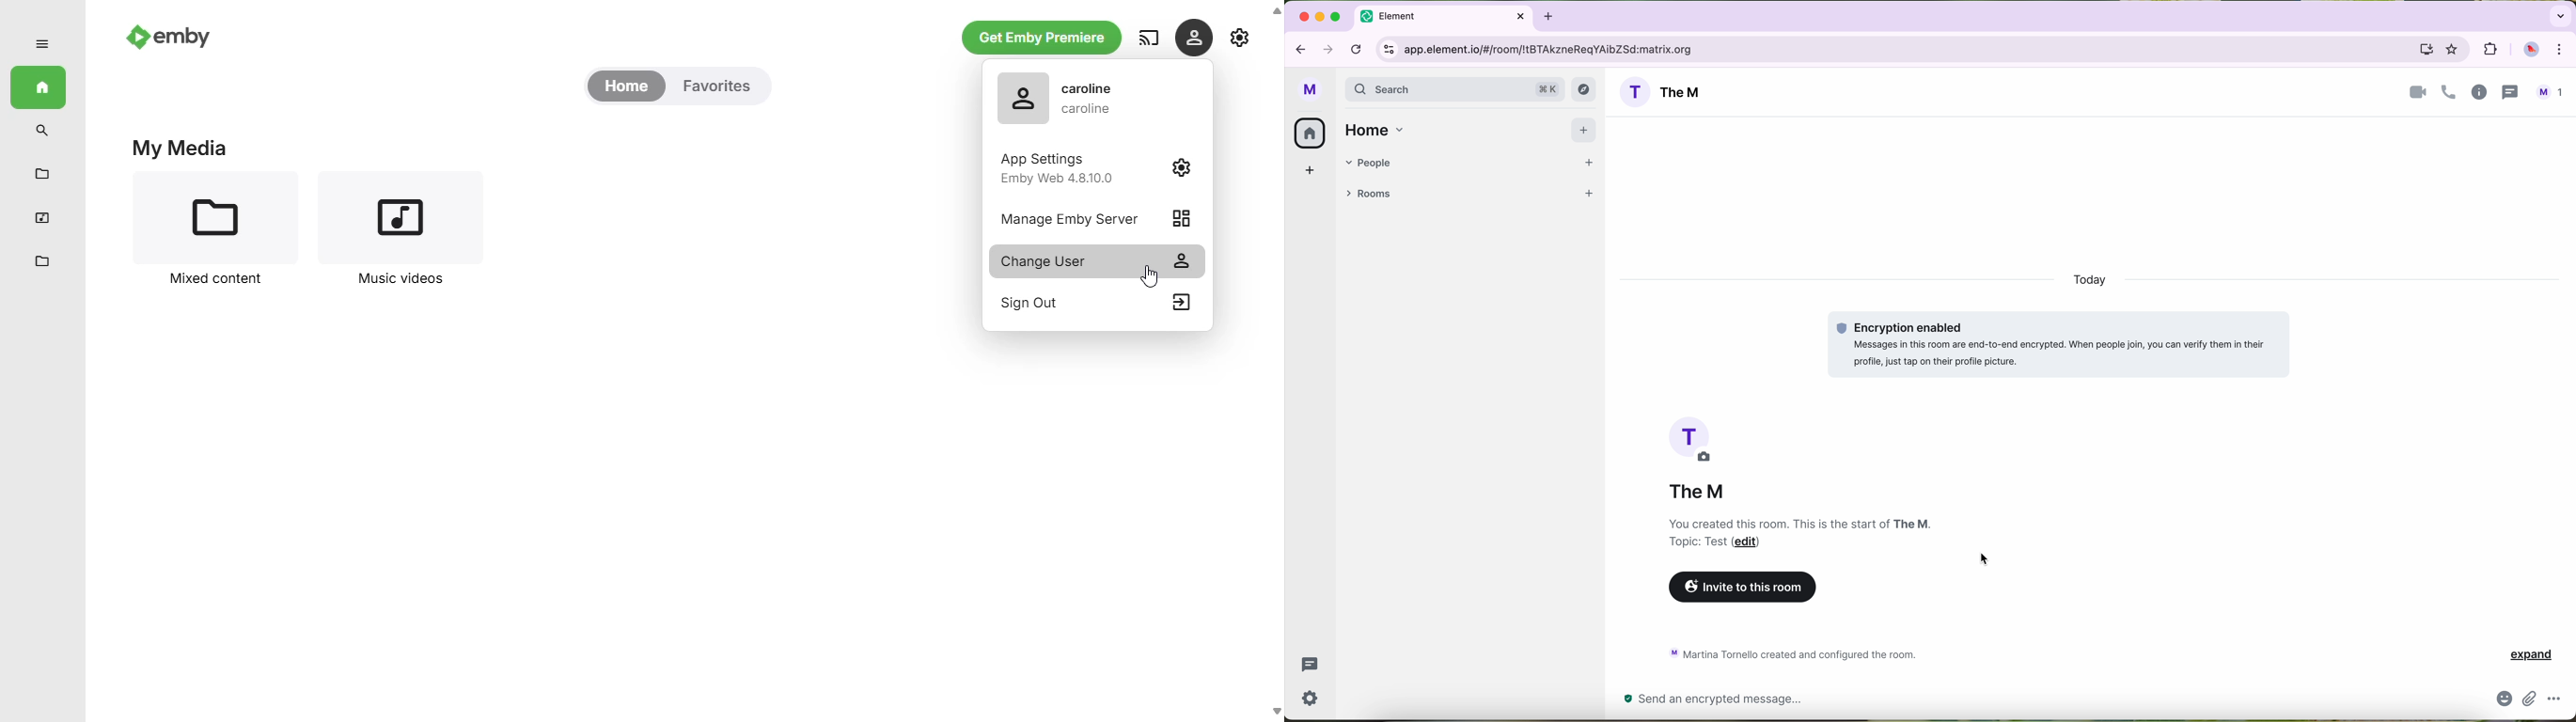 This screenshot has height=728, width=2576. I want to click on invite this room button, so click(1741, 587).